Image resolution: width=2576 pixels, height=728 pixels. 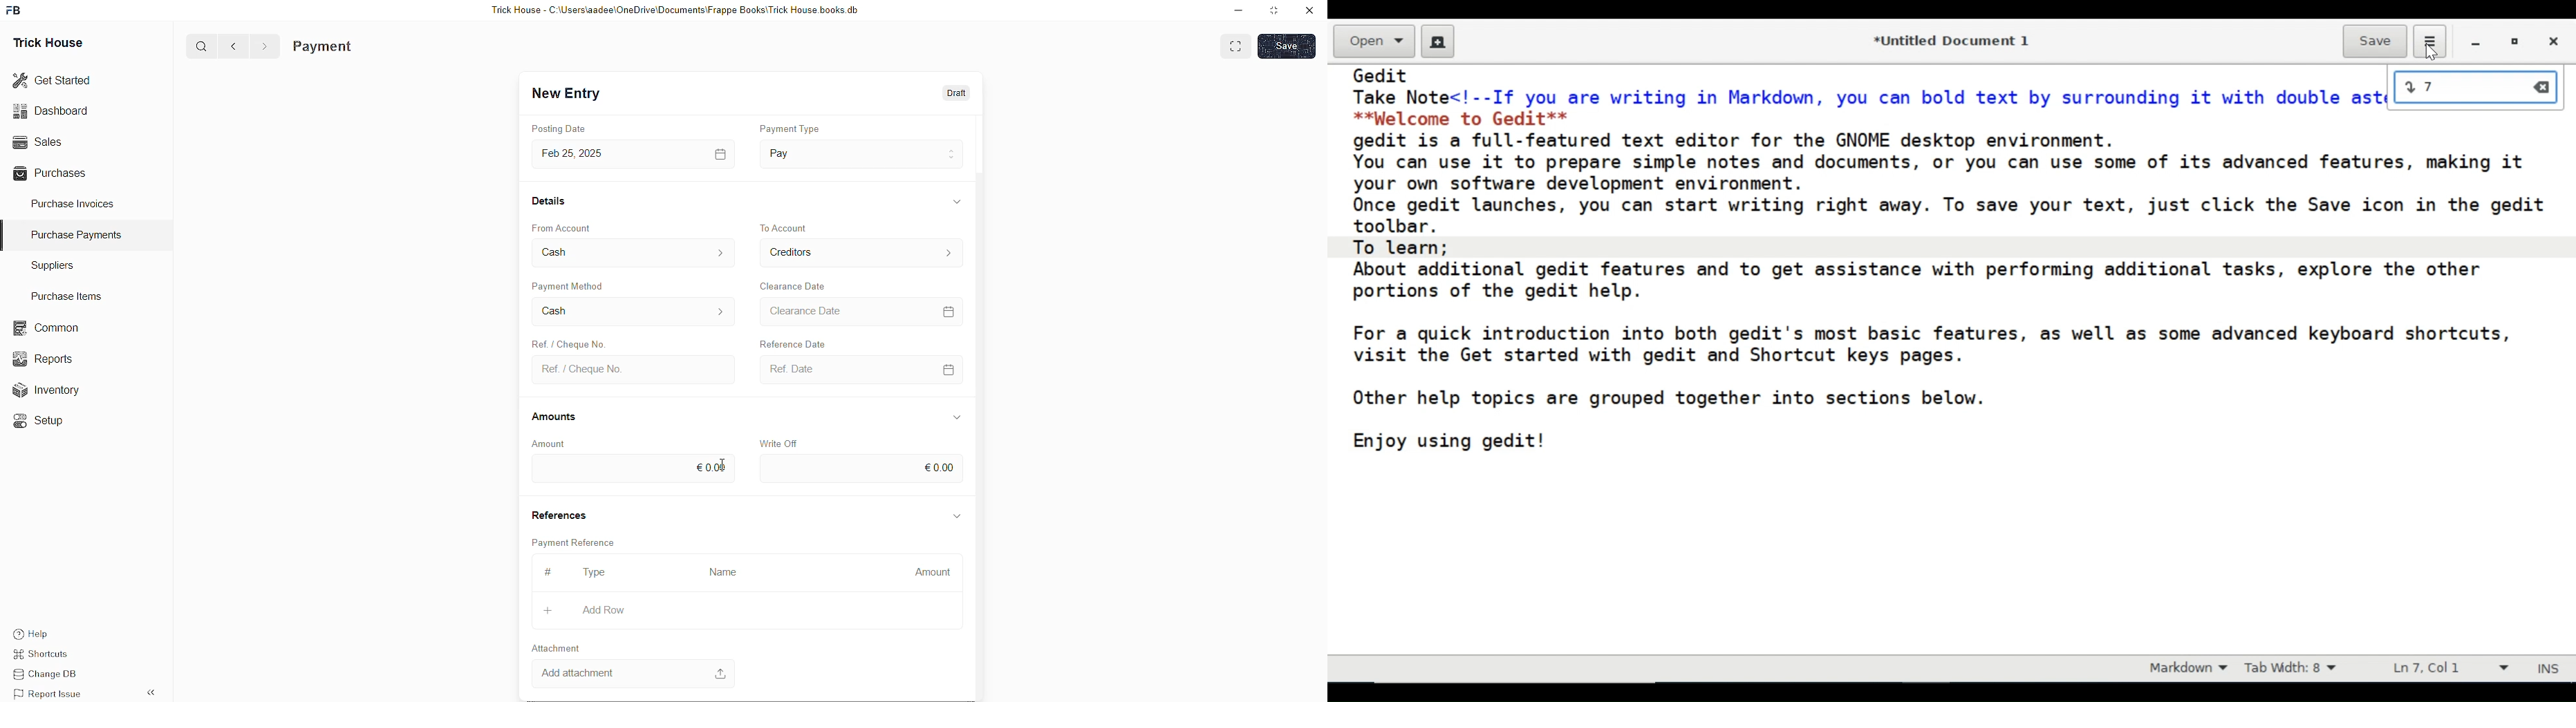 I want to click on Reports, so click(x=48, y=357).